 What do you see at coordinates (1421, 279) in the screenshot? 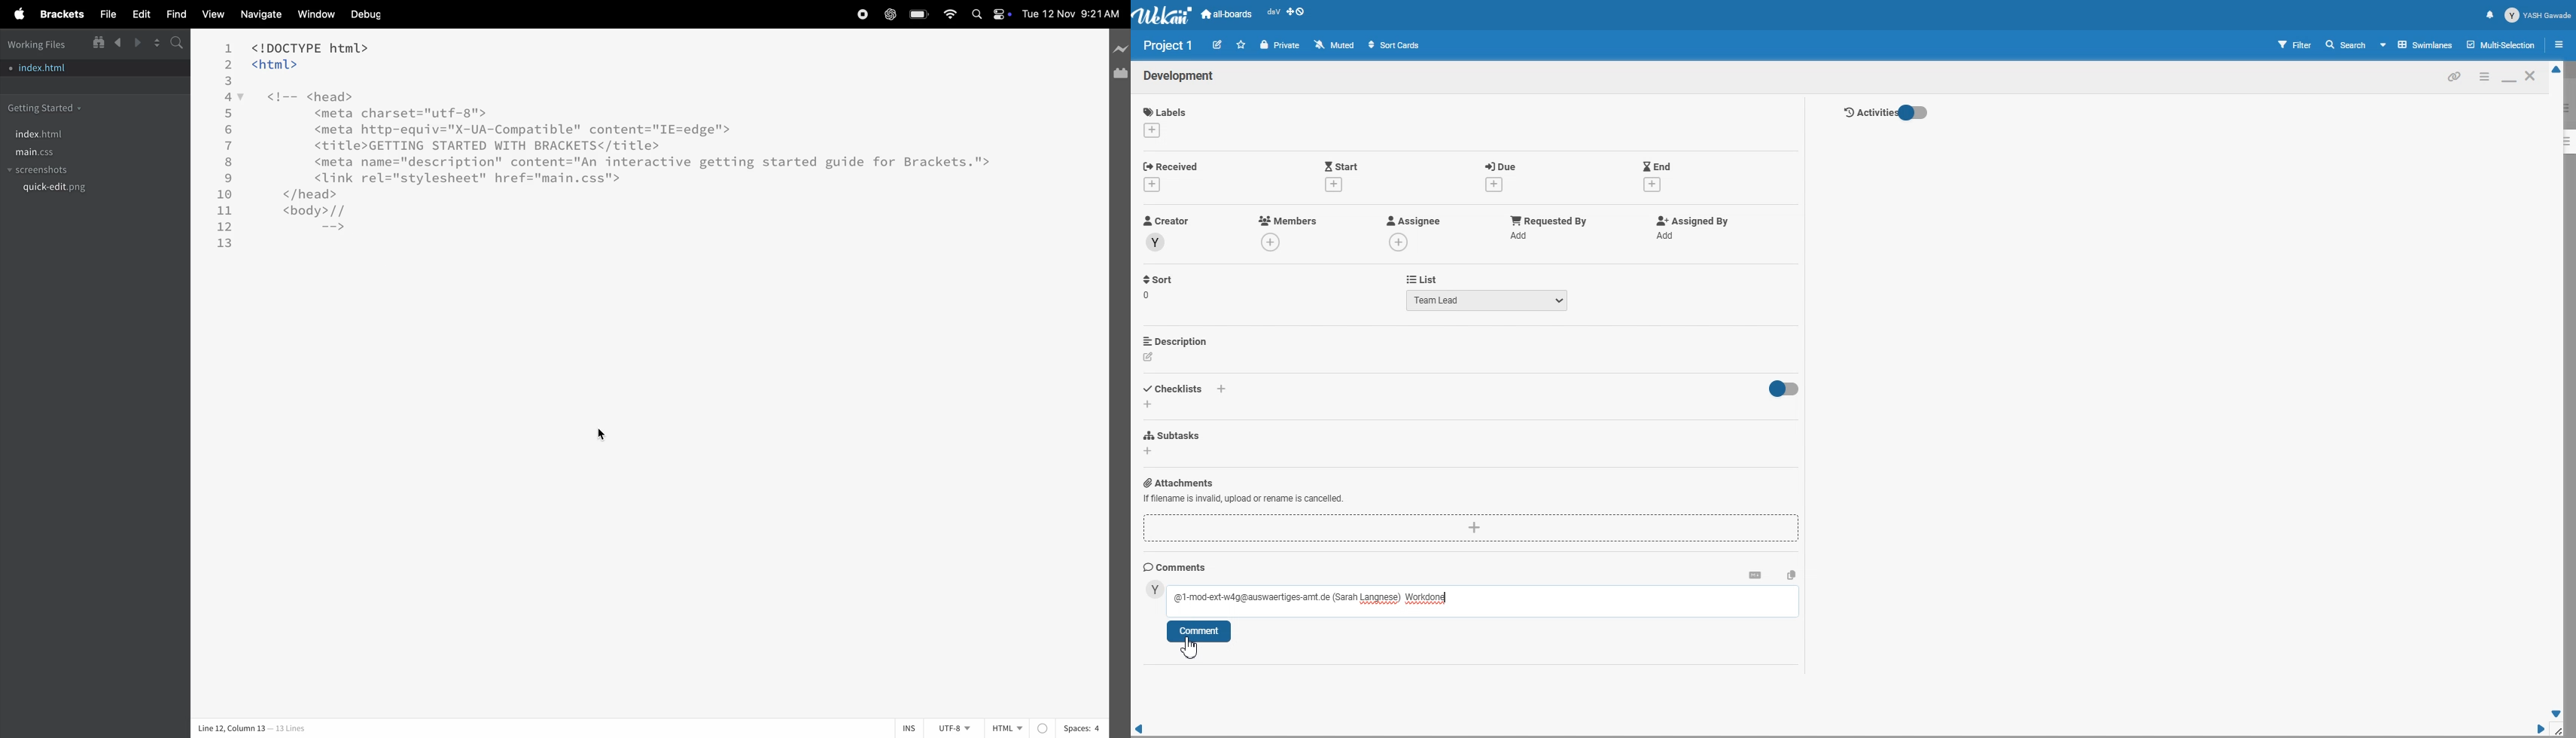
I see `List` at bounding box center [1421, 279].